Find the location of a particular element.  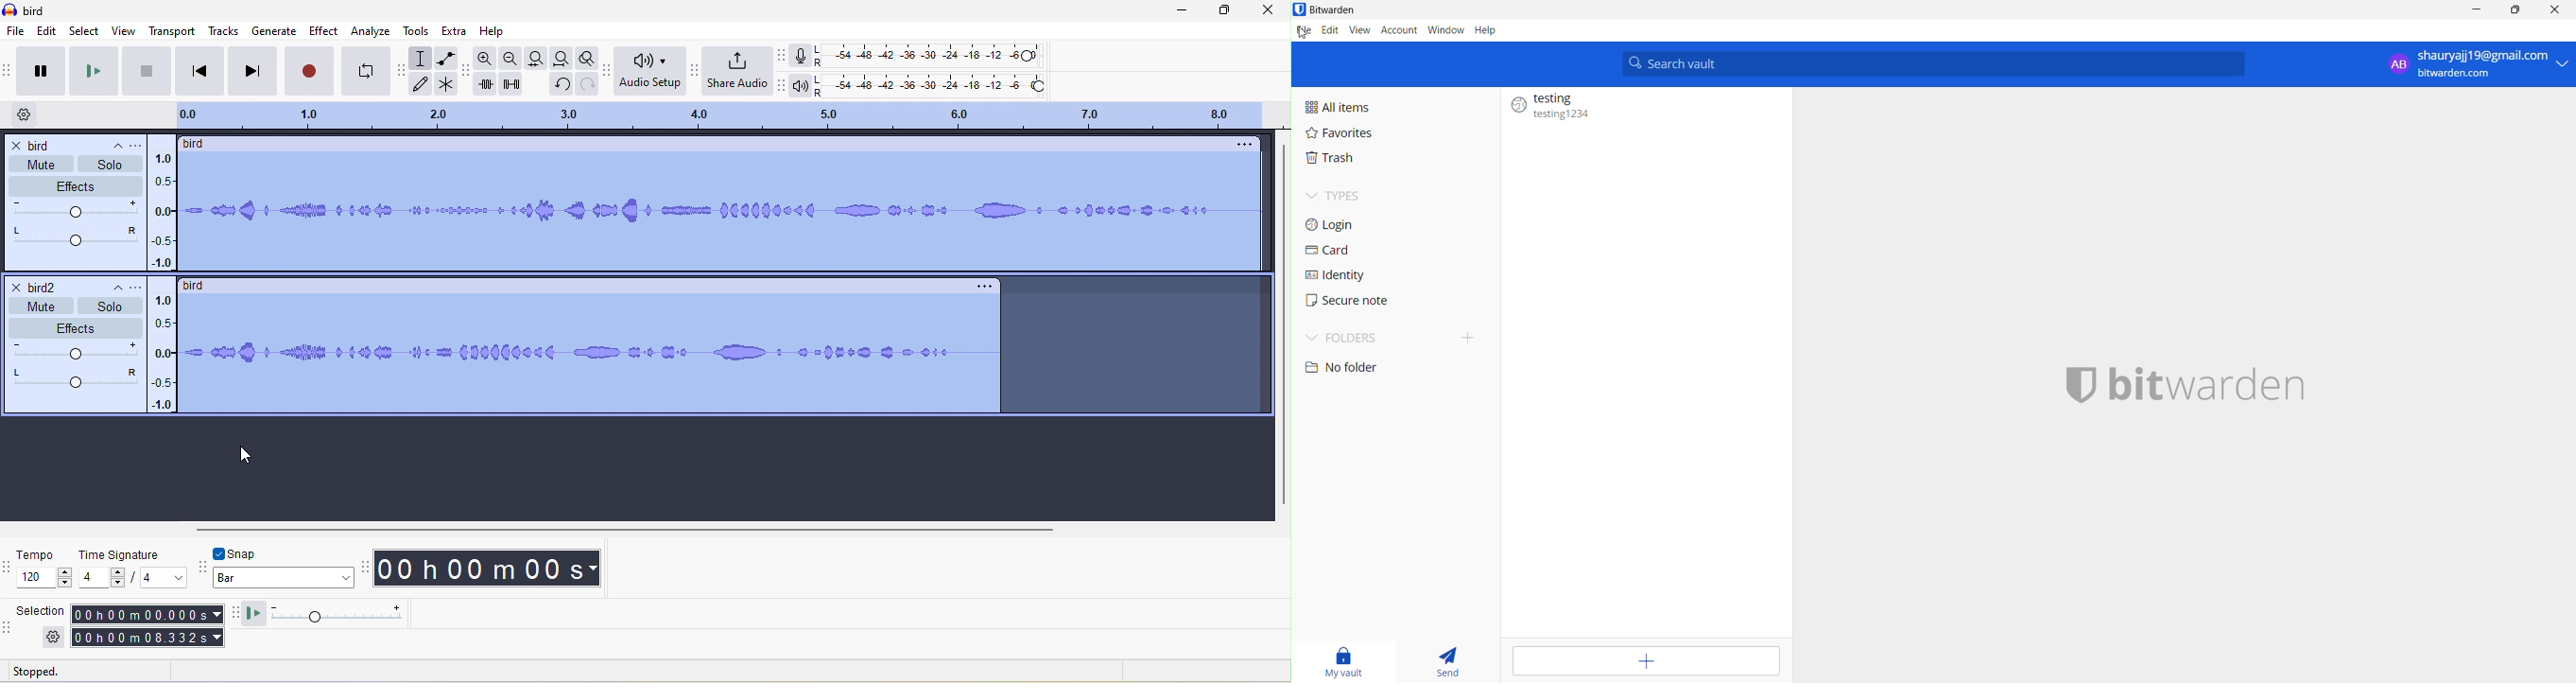

login is located at coordinates (1354, 224).